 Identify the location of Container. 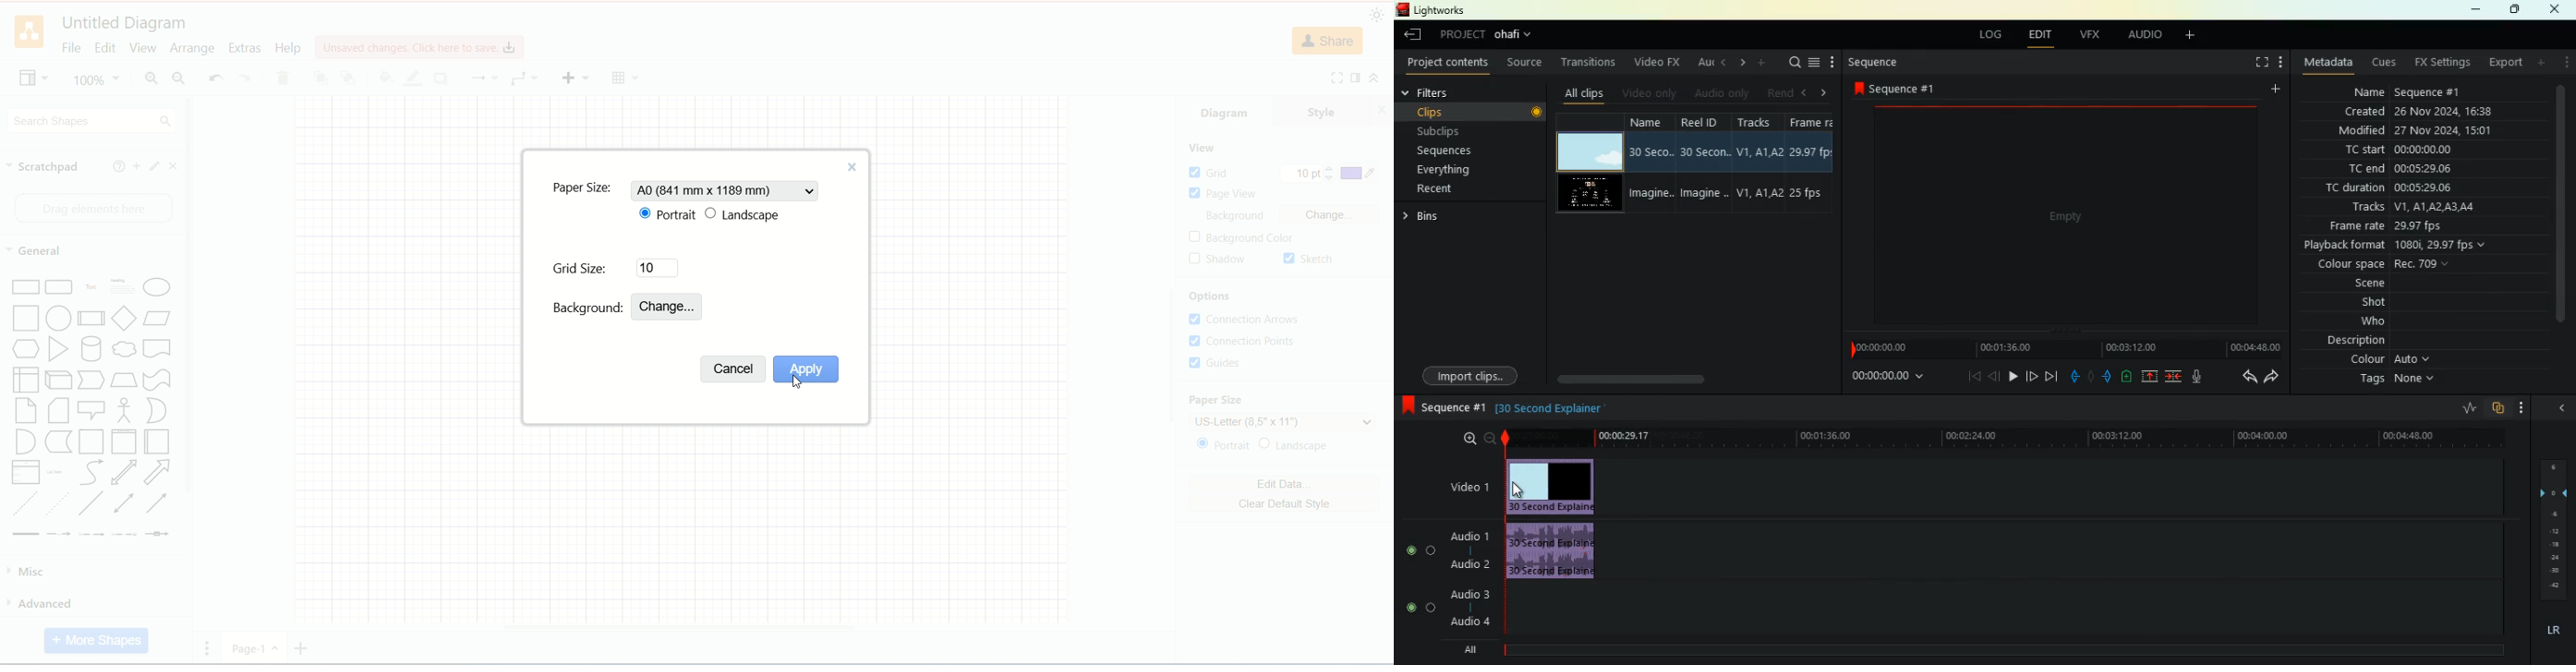
(91, 443).